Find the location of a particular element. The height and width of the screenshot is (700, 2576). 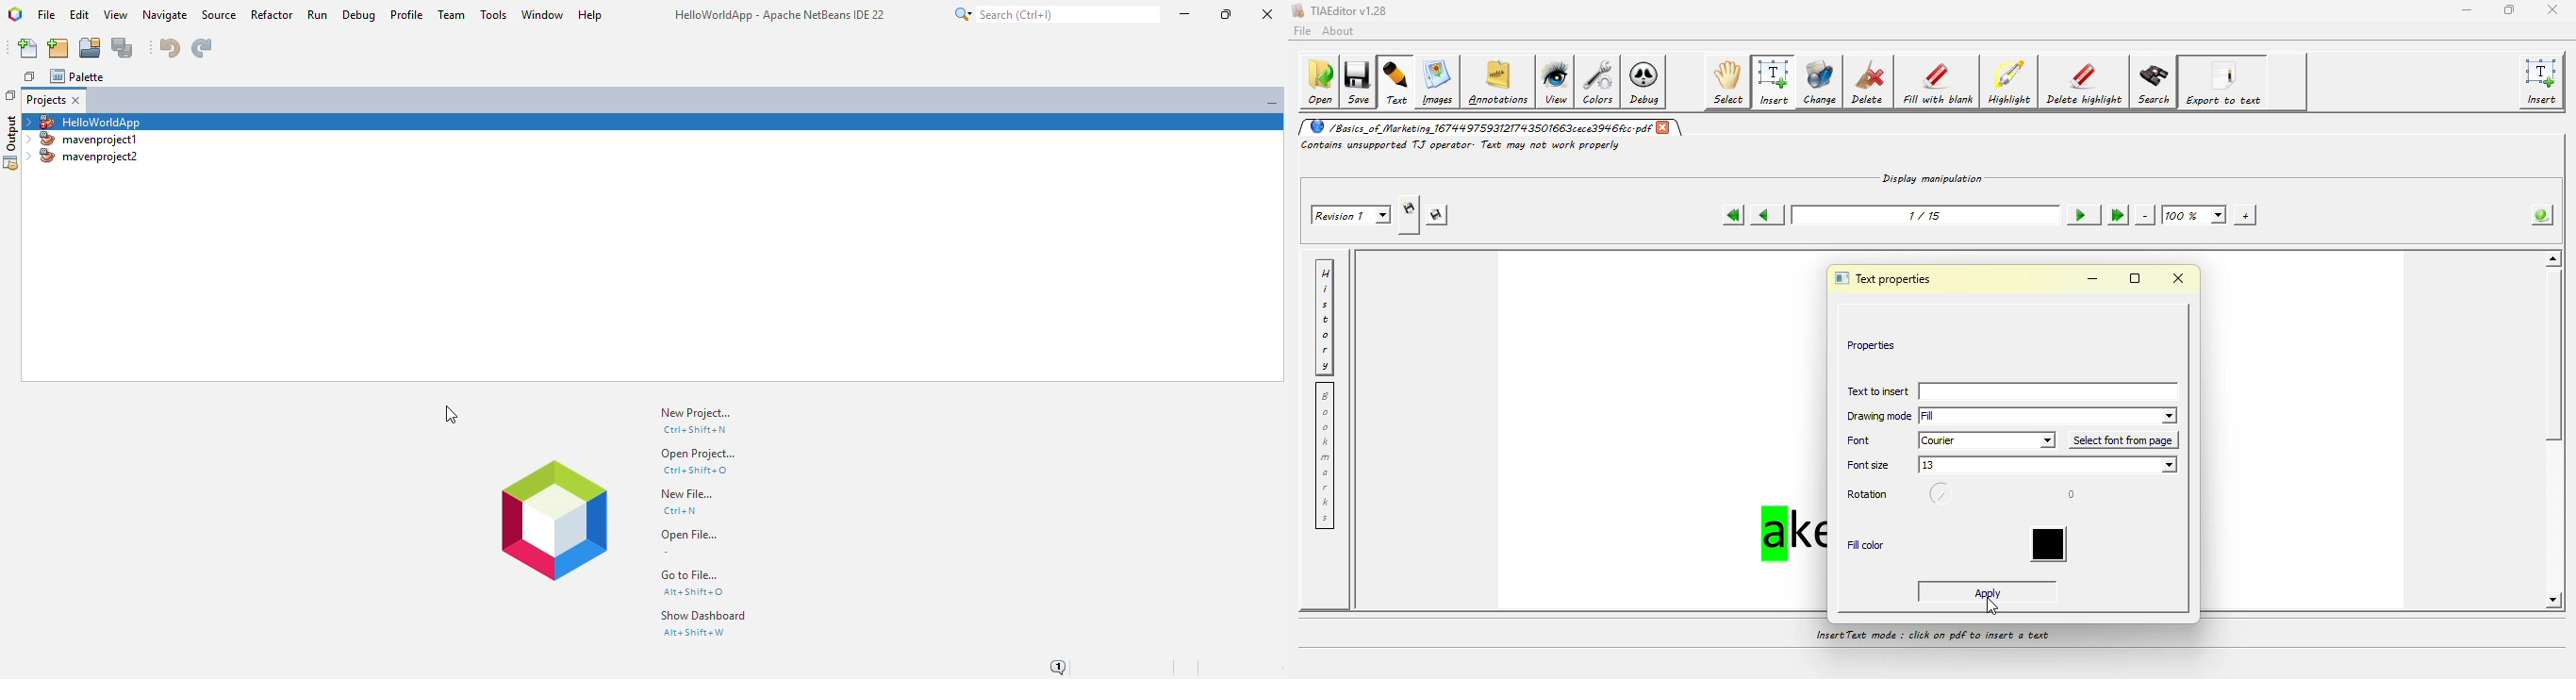

notifications is located at coordinates (1061, 665).